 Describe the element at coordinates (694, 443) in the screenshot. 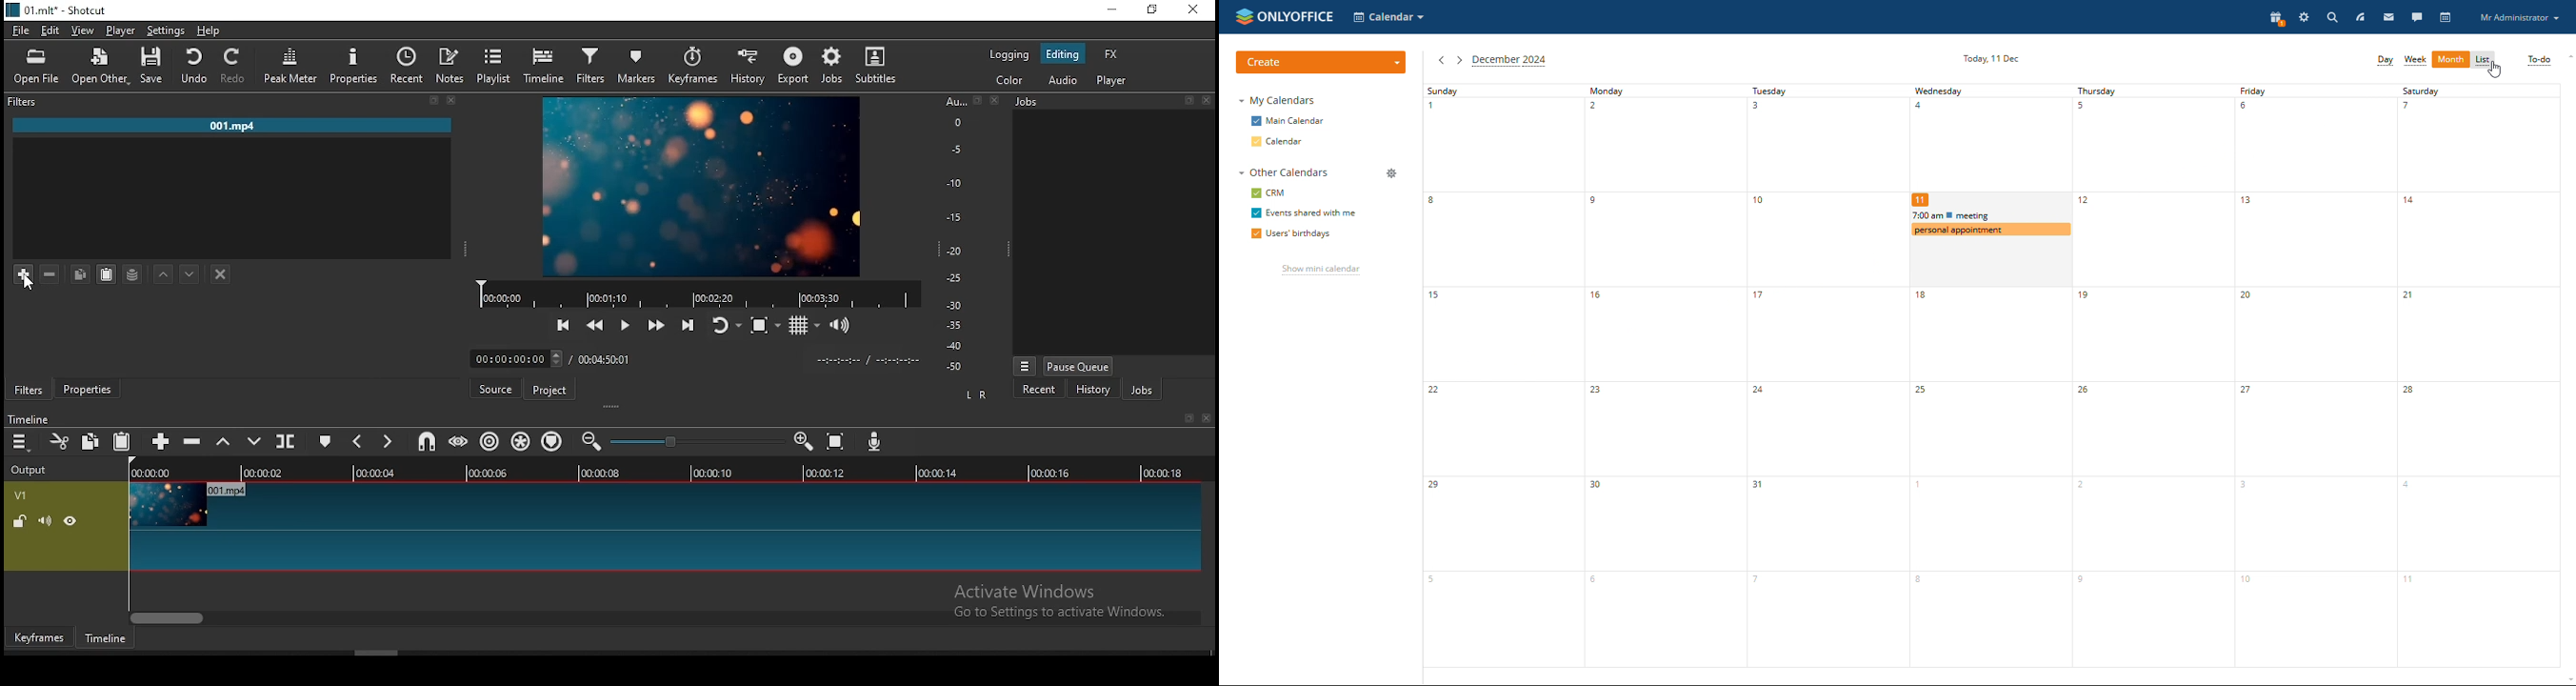

I see `slider` at that location.